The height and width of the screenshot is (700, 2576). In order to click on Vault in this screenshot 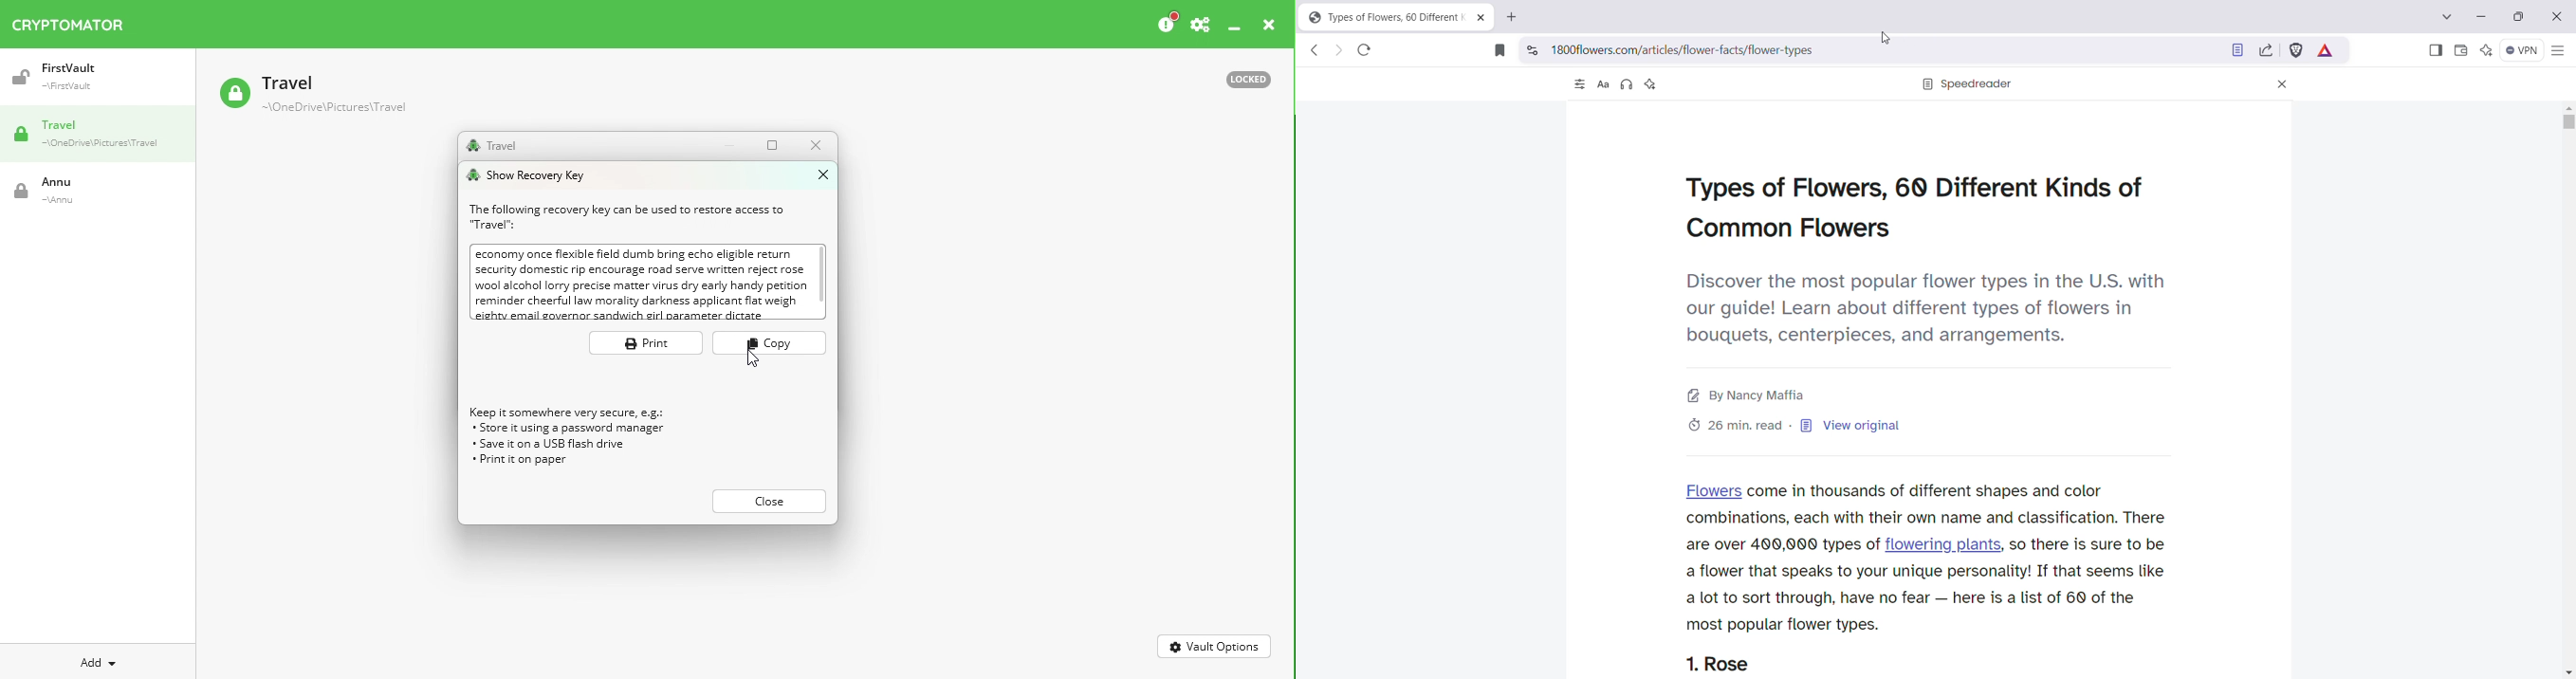, I will do `click(81, 191)`.